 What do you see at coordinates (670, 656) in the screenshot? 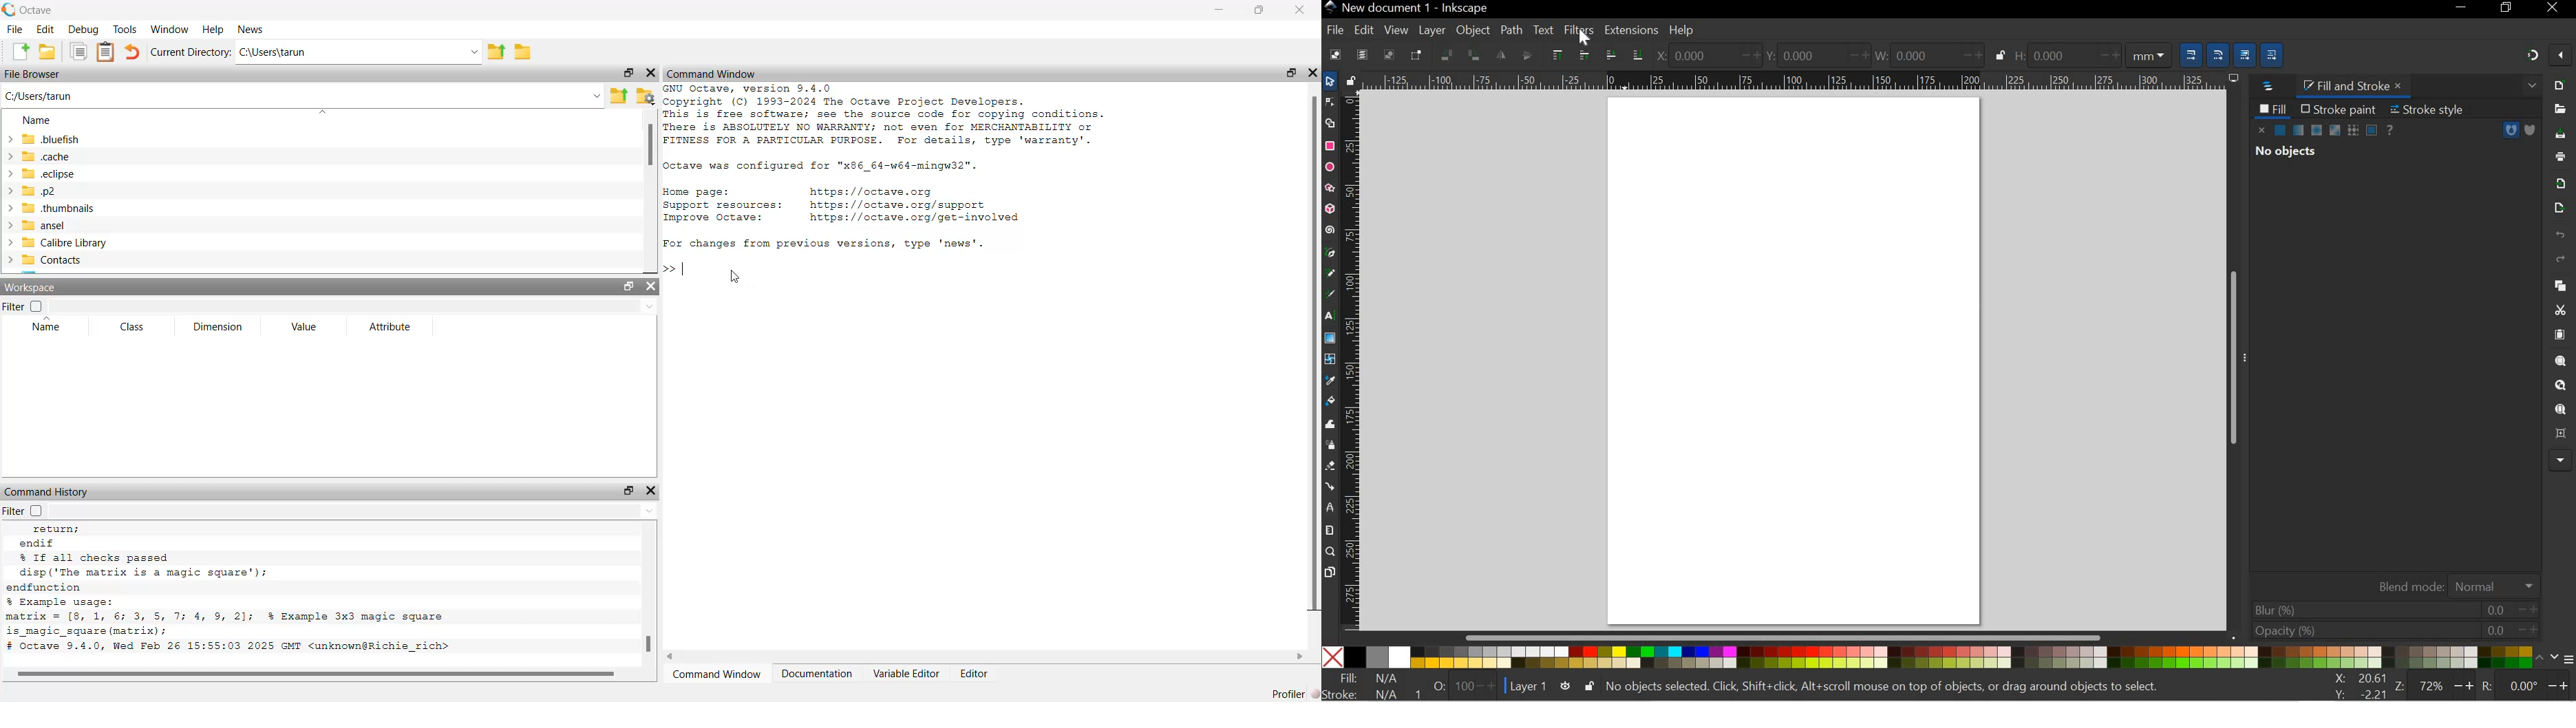
I see `scroll left` at bounding box center [670, 656].